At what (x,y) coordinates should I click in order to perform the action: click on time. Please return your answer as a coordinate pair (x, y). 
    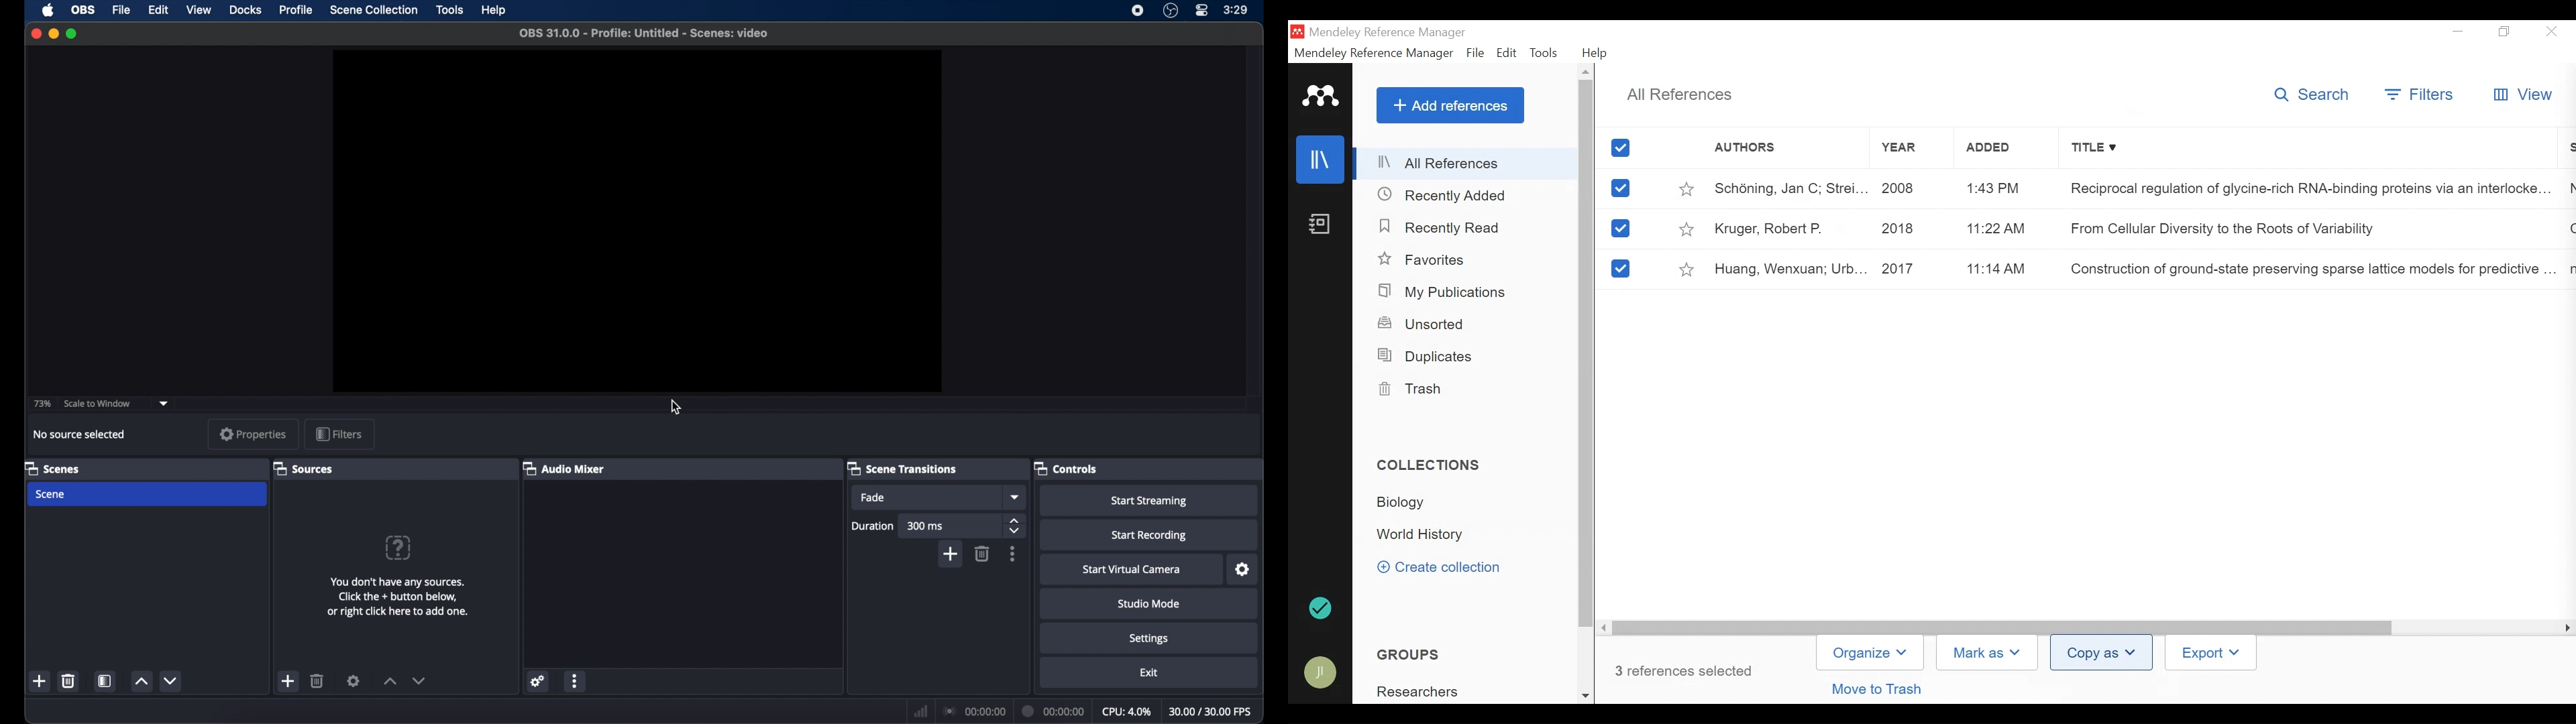
    Looking at the image, I should click on (1237, 9).